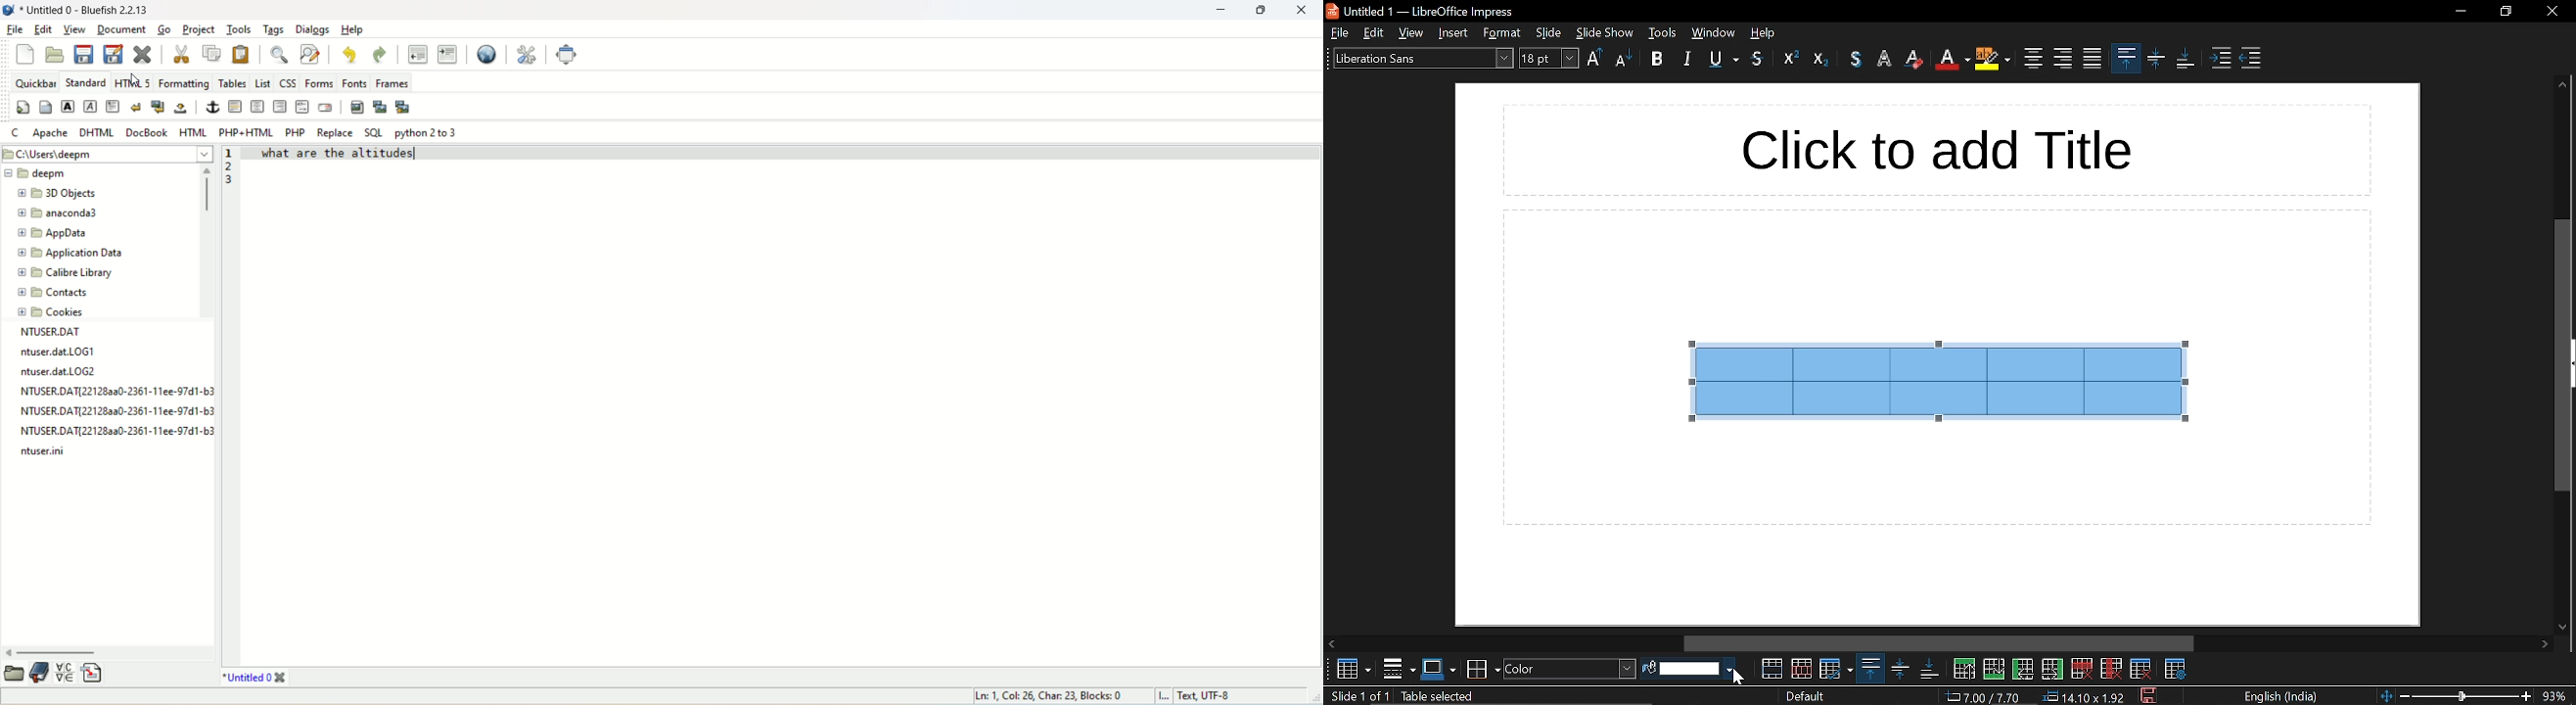  Describe the element at coordinates (2503, 14) in the screenshot. I see `restore down` at that location.